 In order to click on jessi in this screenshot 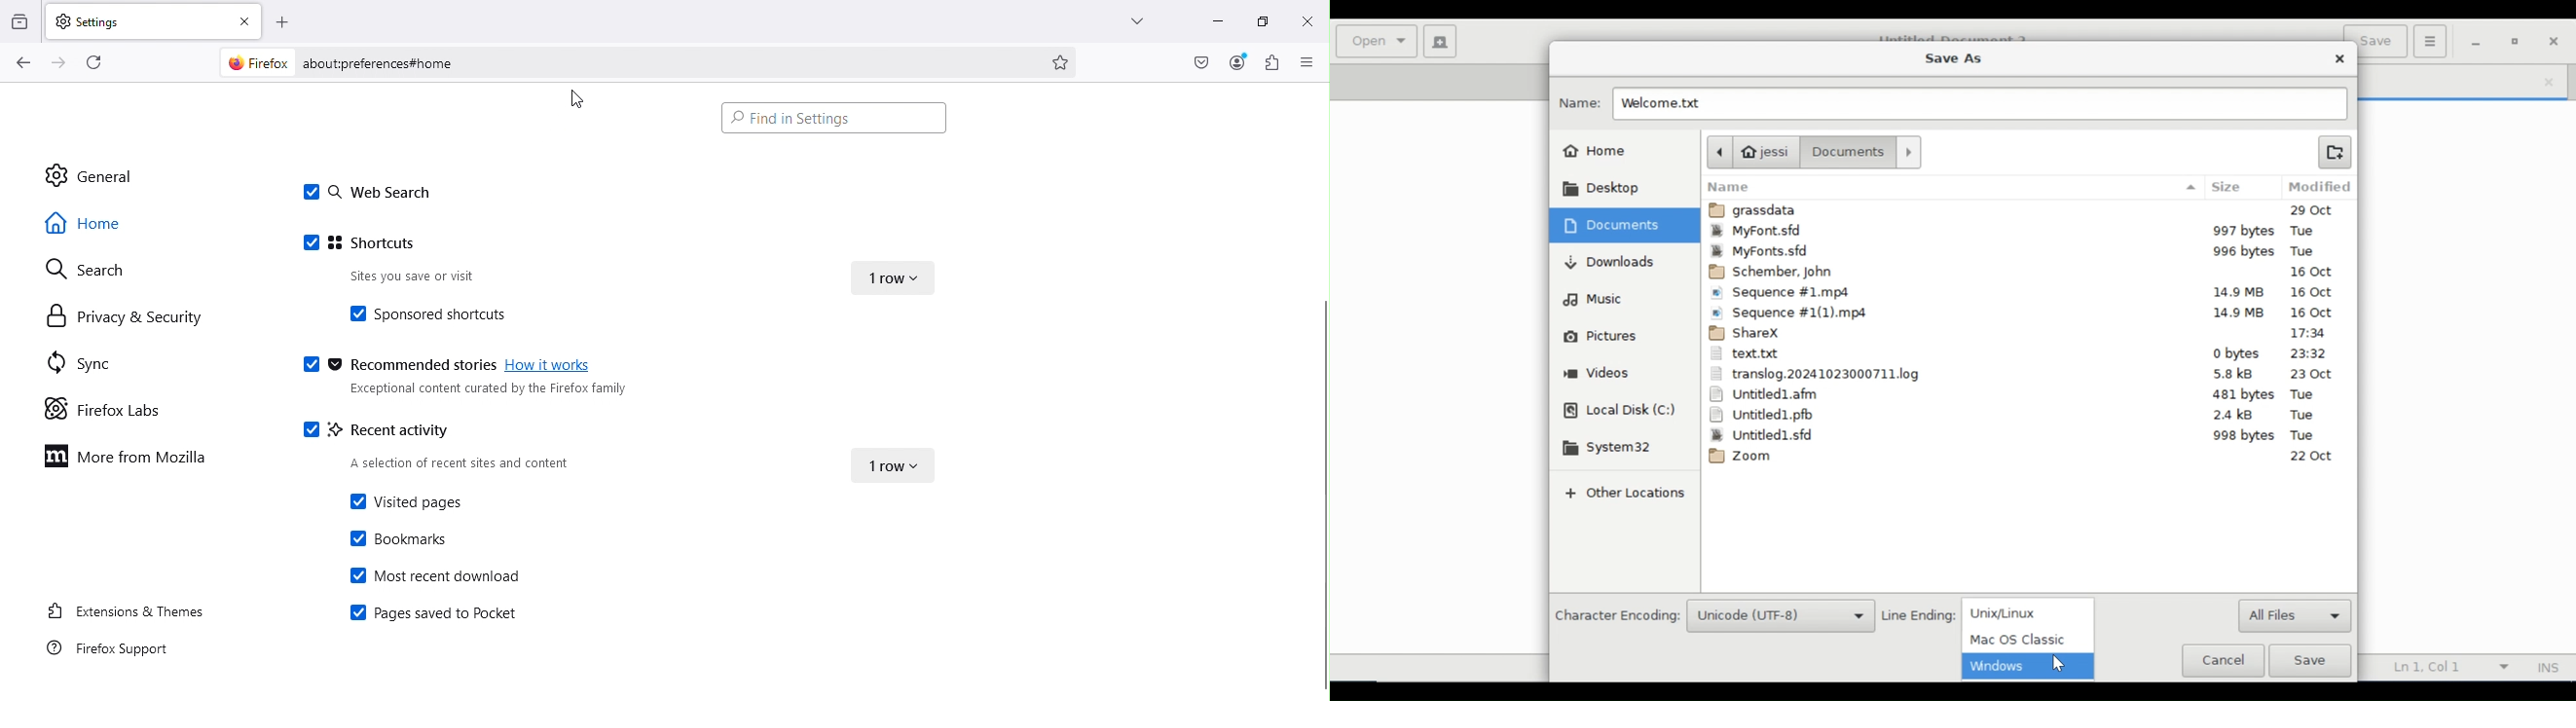, I will do `click(1768, 152)`.